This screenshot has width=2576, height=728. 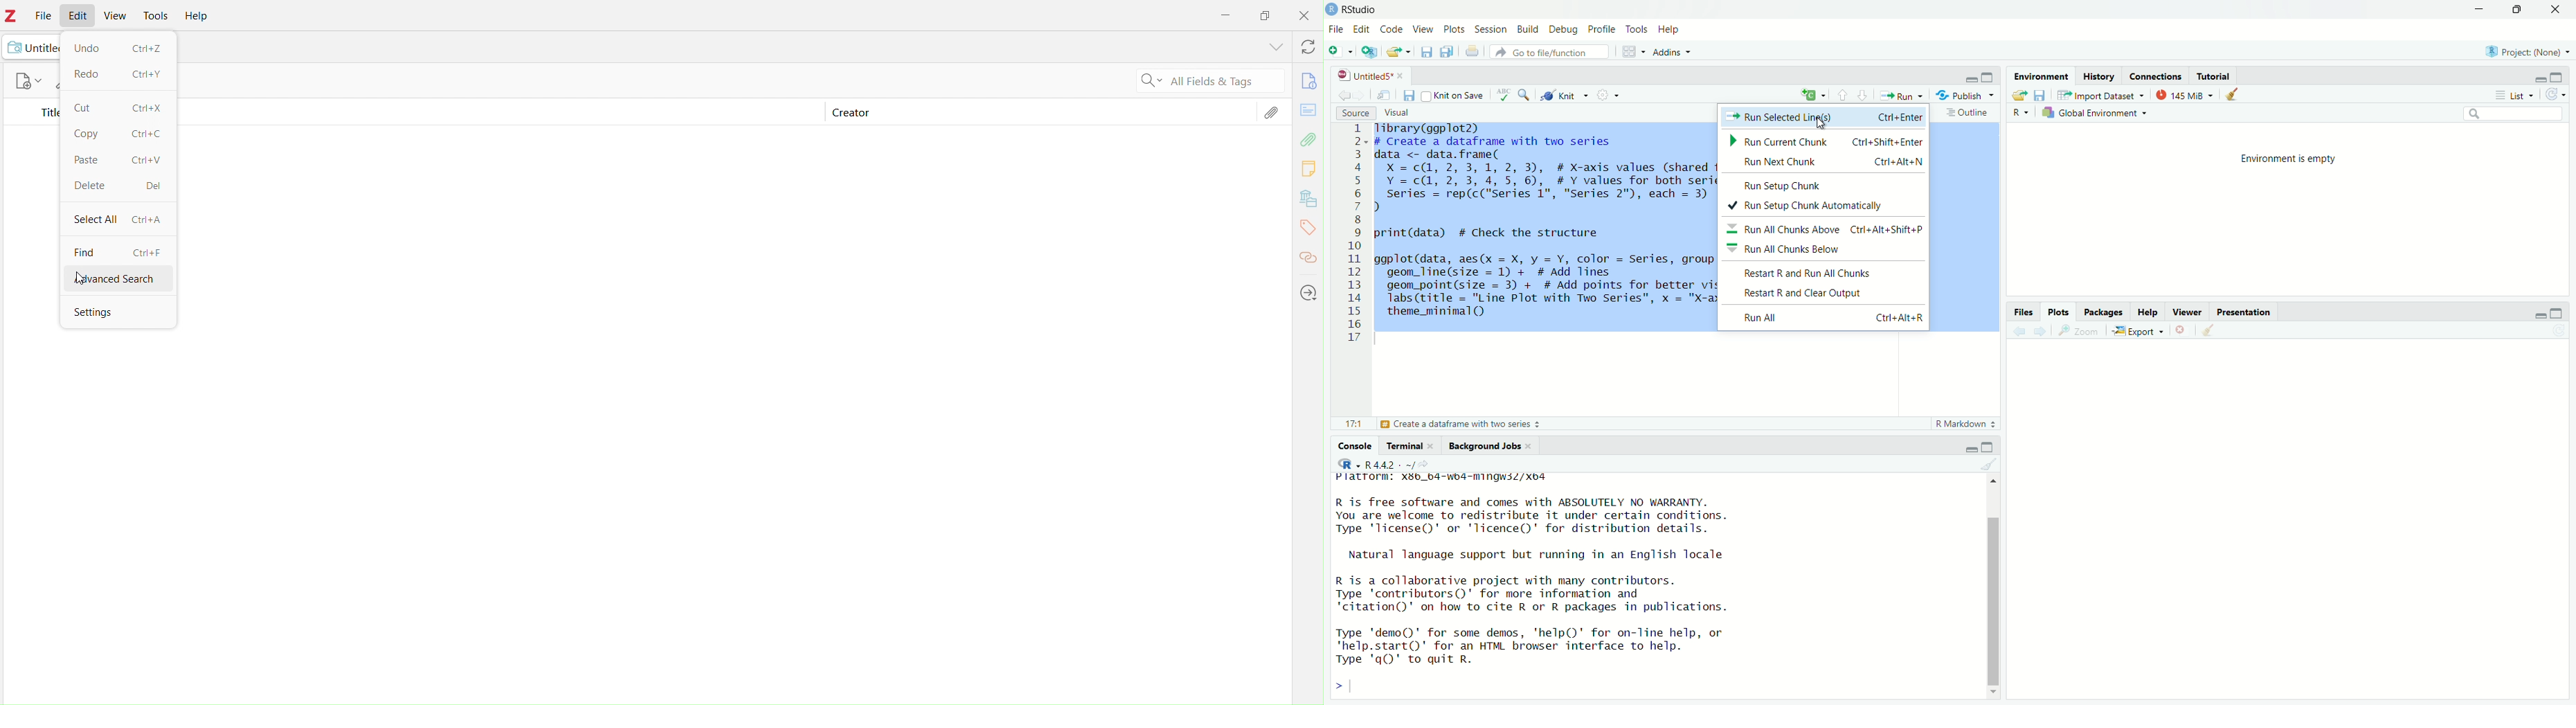 I want to click on Maximize, so click(x=2560, y=78).